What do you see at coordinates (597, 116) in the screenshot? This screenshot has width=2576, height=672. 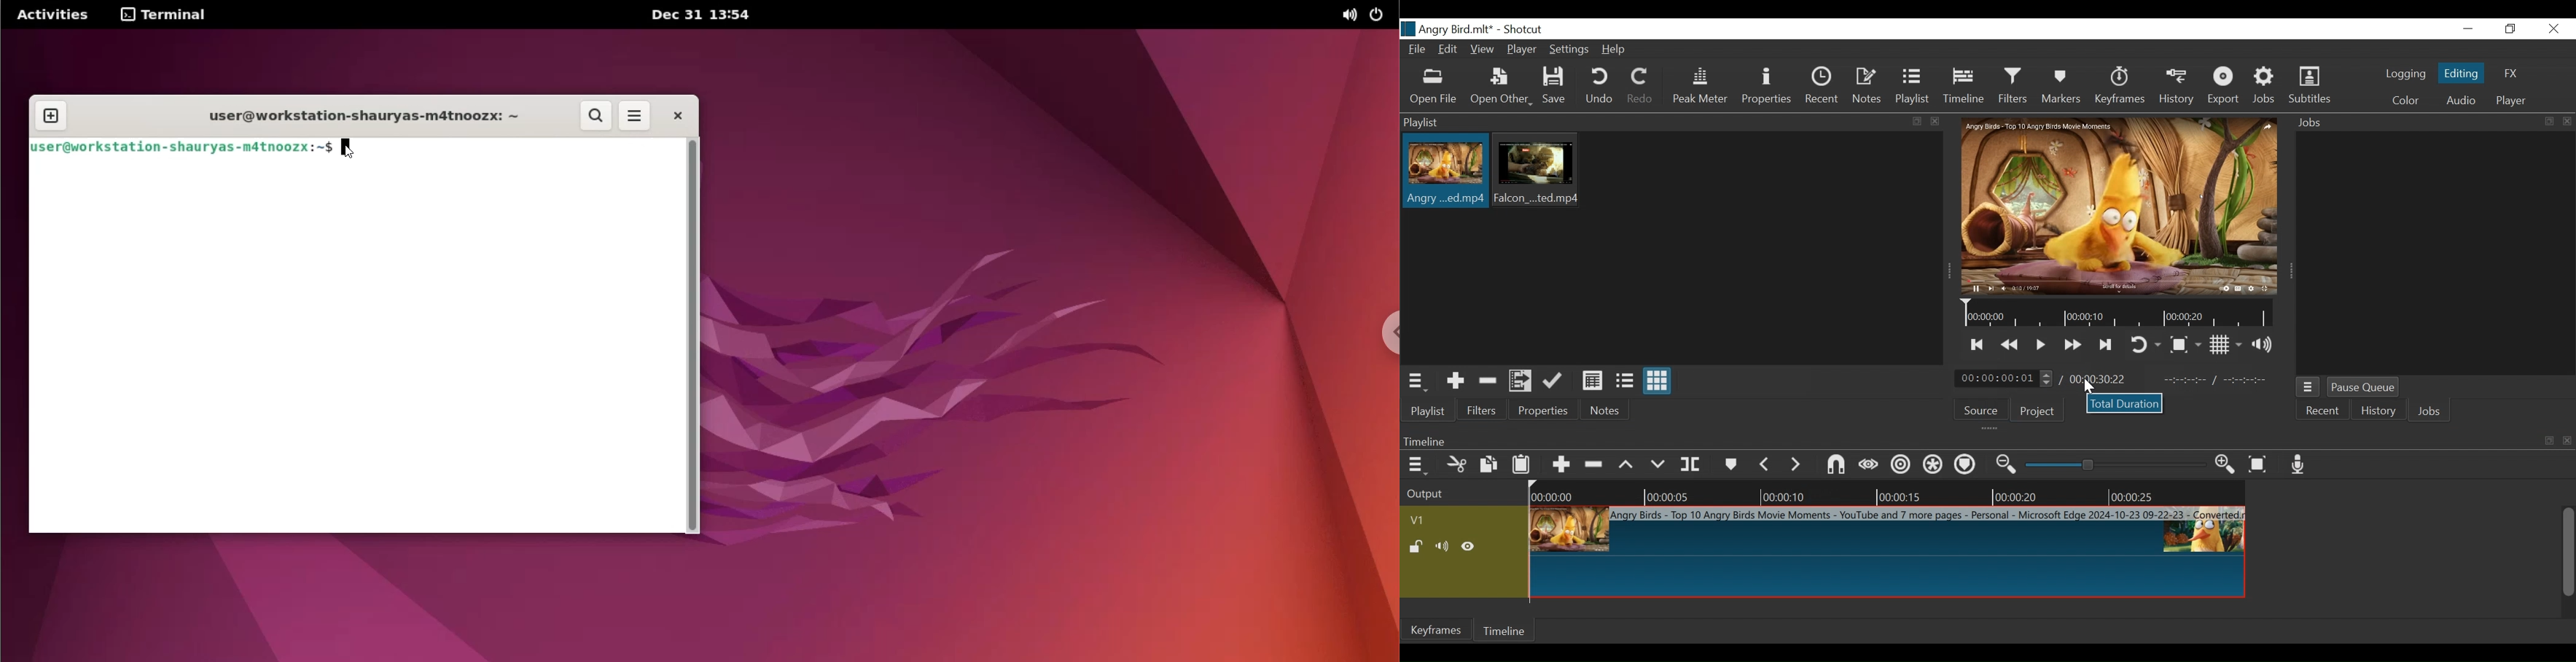 I see `search` at bounding box center [597, 116].